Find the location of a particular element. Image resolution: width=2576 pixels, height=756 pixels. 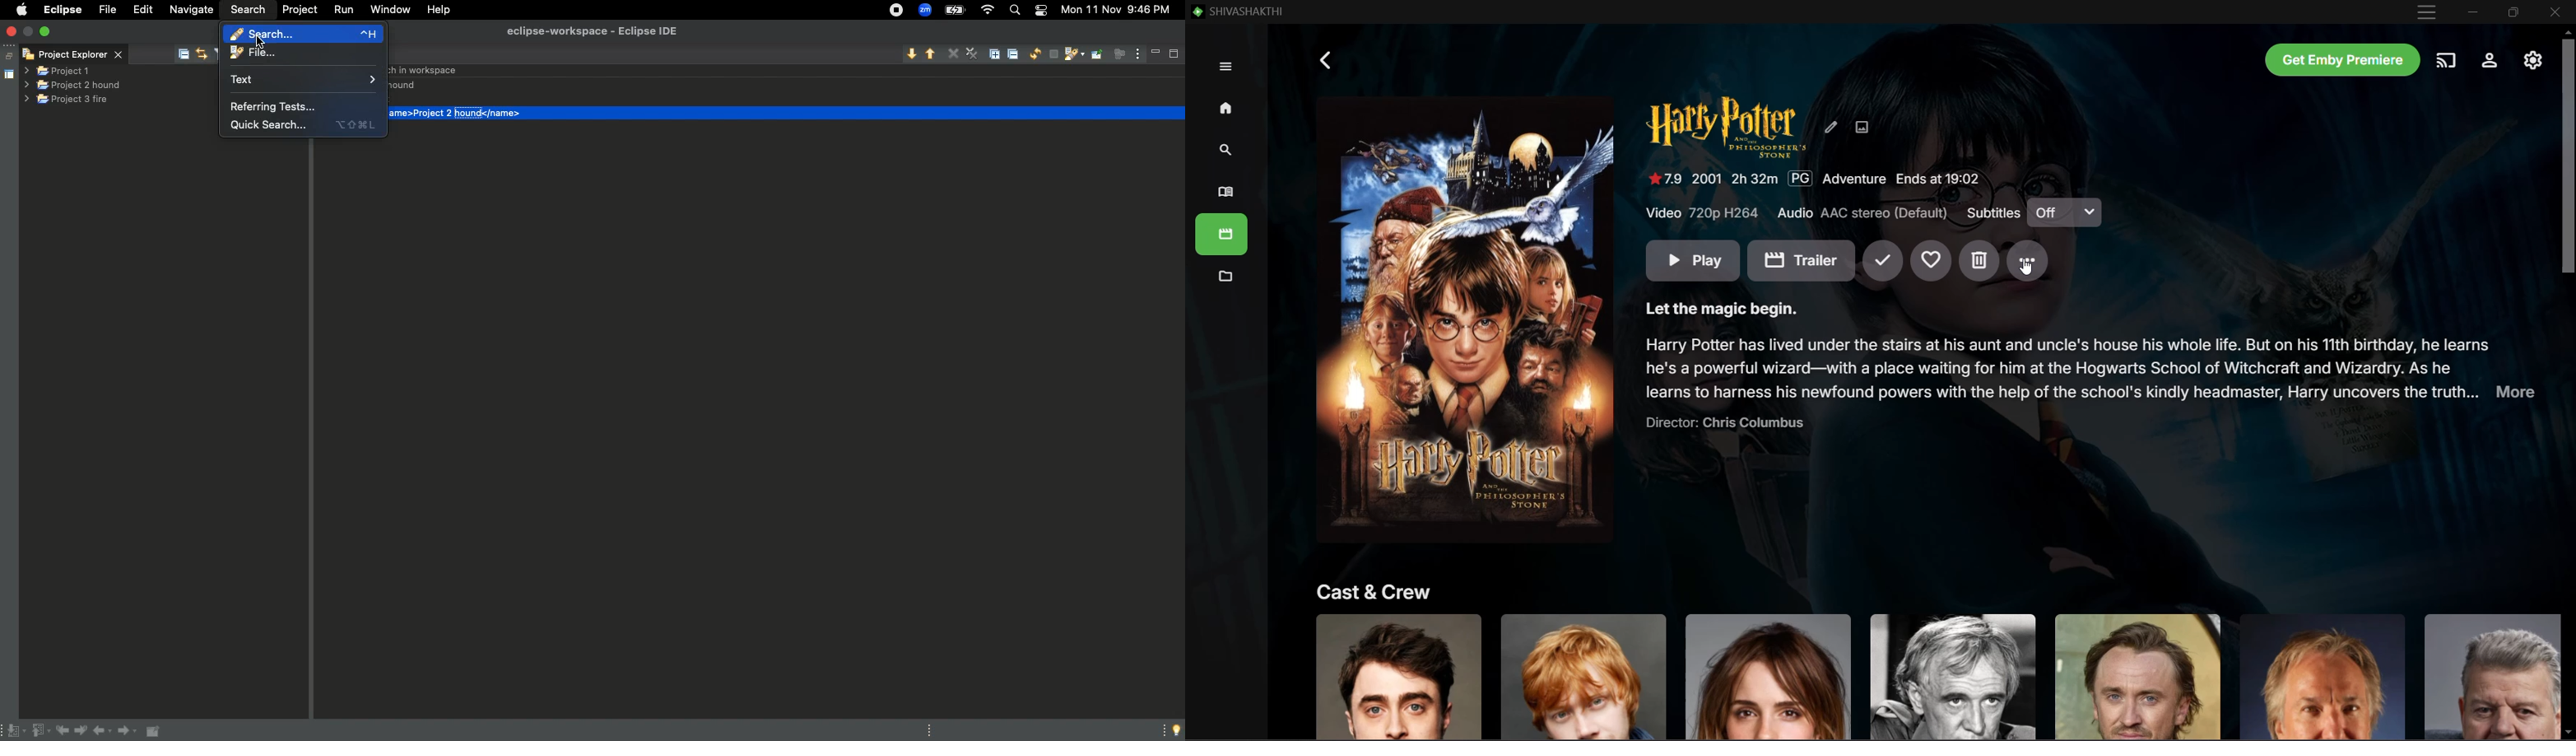

Books is located at coordinates (1221, 193).